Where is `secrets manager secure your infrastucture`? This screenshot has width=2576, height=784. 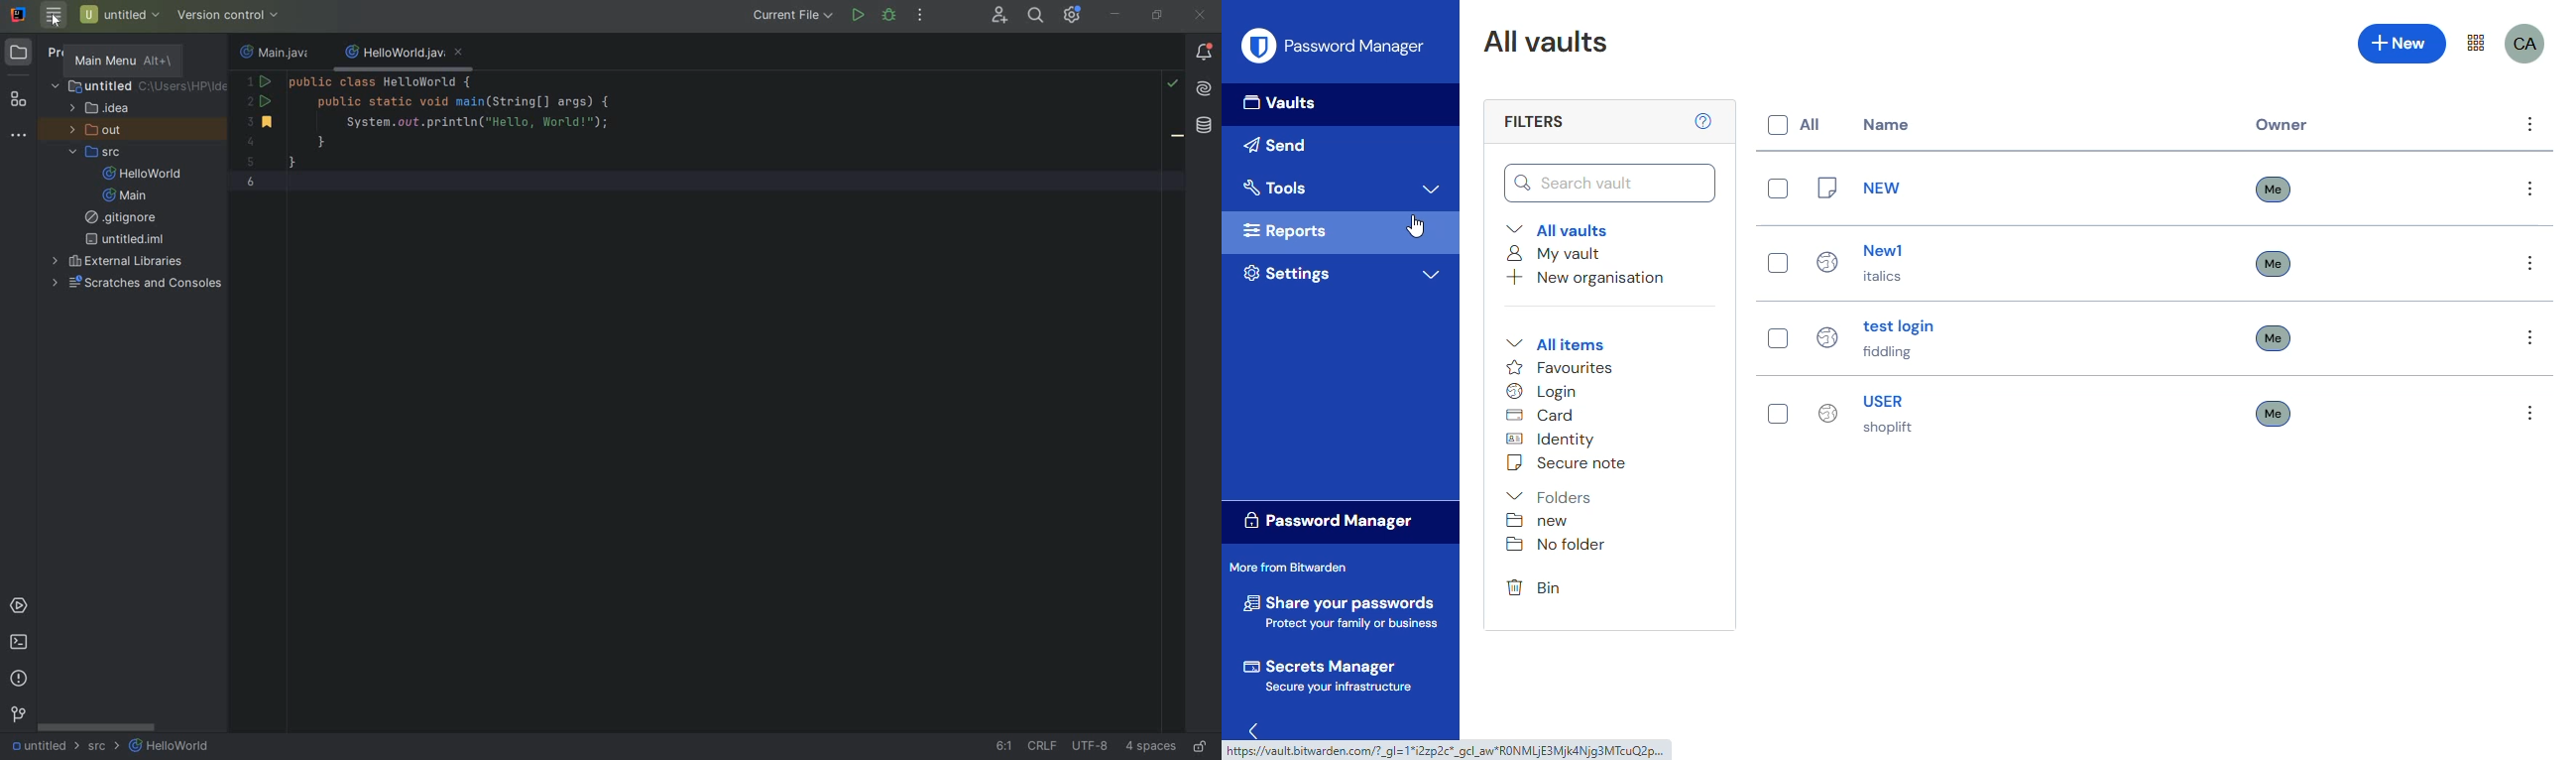
secrets manager secure your infrastucture is located at coordinates (1331, 676).